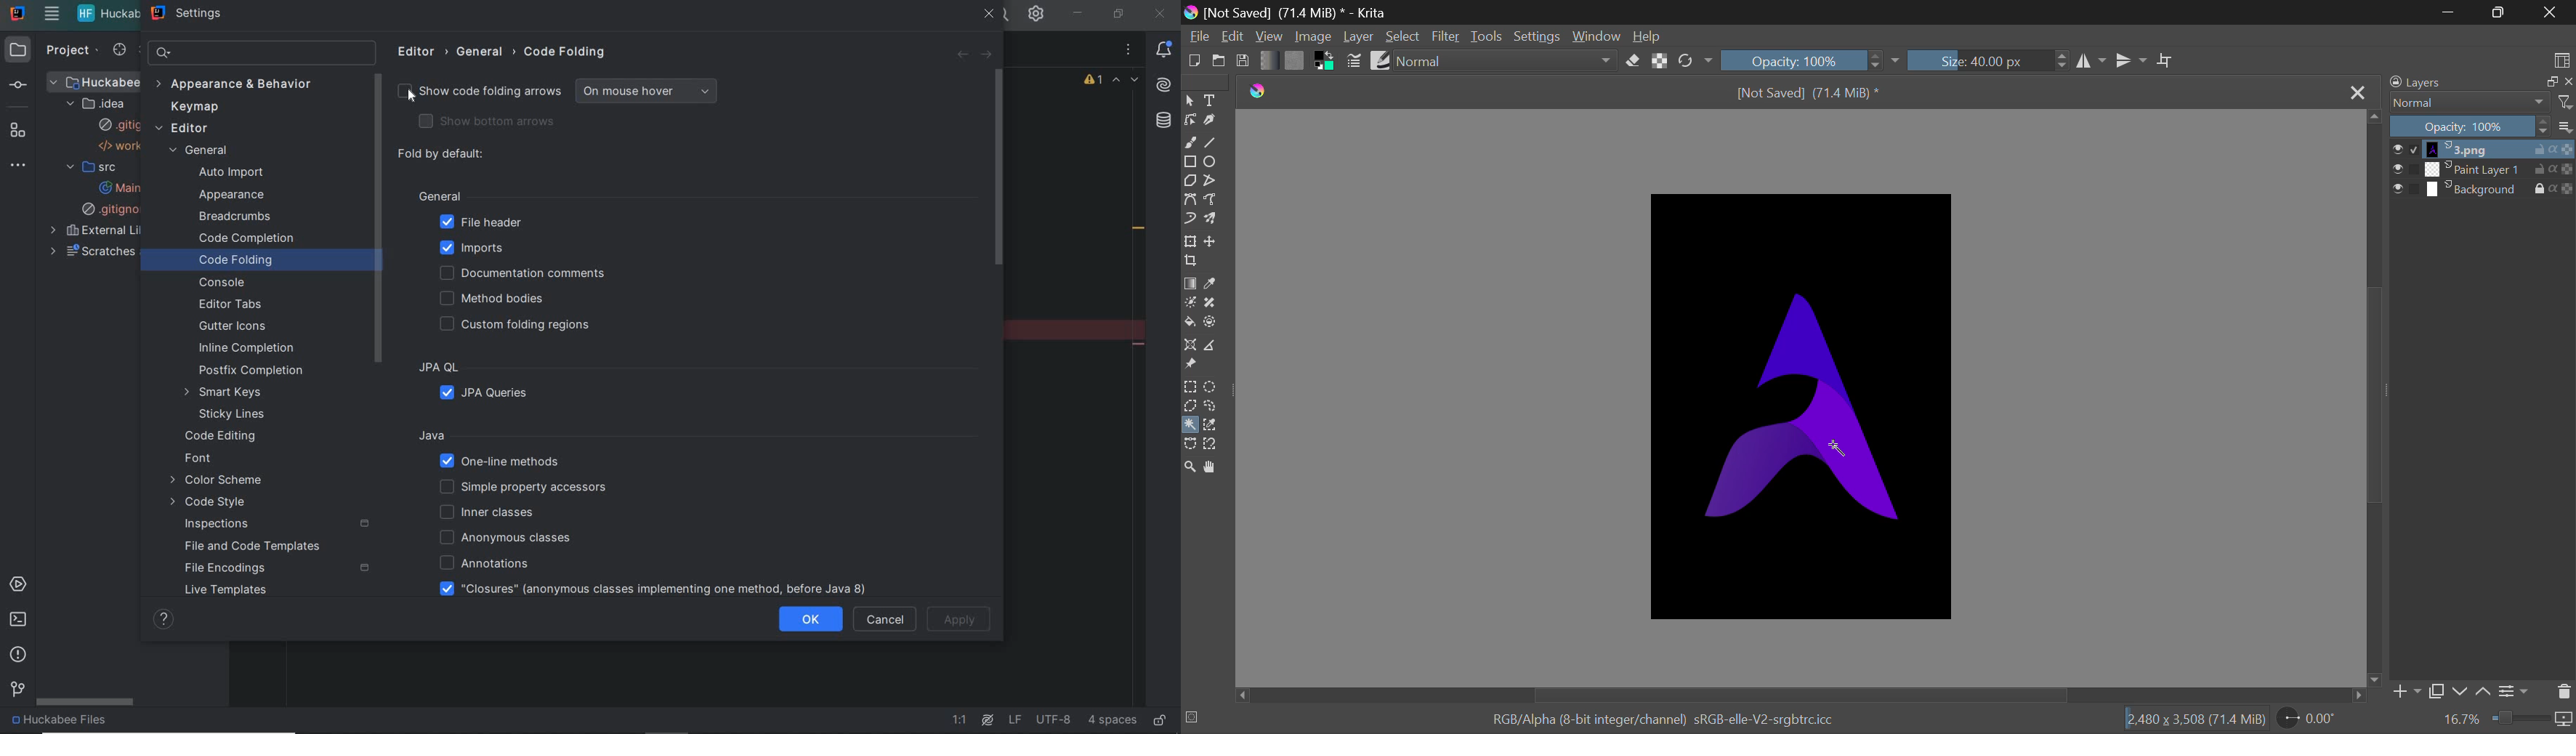 The width and height of the screenshot is (2576, 756). Describe the element at coordinates (1190, 101) in the screenshot. I see `Select` at that location.